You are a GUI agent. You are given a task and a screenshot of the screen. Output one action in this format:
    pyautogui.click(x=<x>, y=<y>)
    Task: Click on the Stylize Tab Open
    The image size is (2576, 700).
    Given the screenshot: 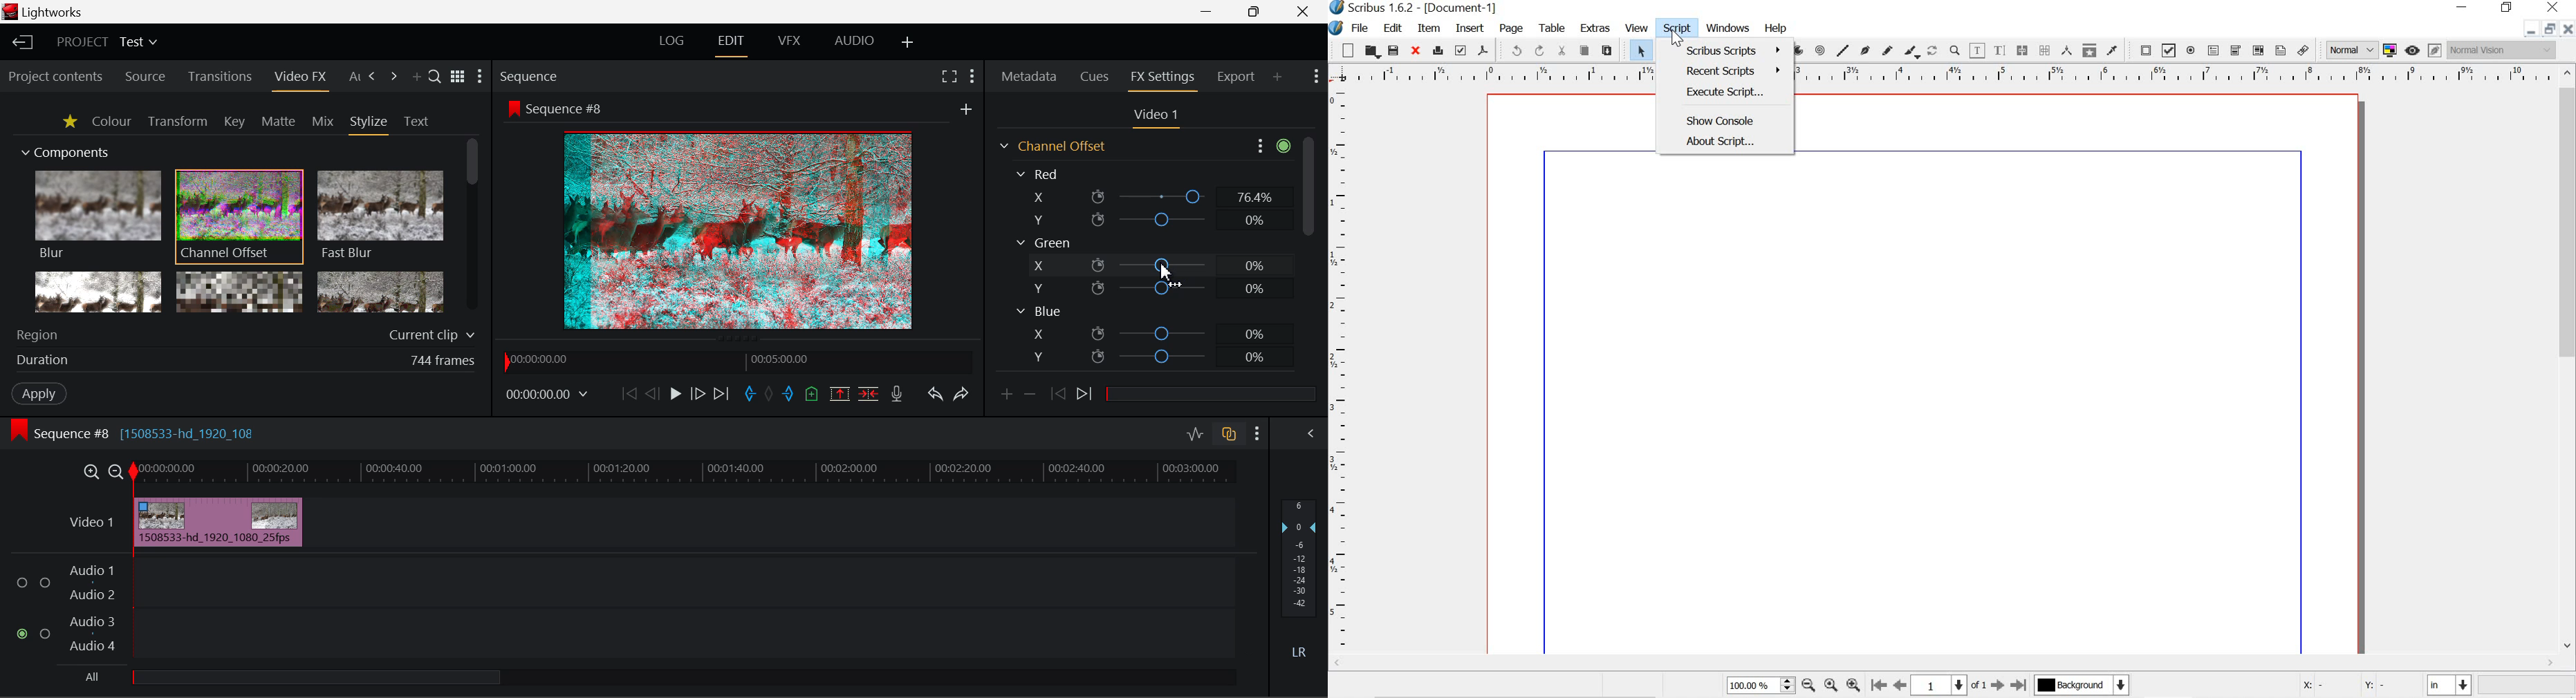 What is the action you would take?
    pyautogui.click(x=368, y=124)
    